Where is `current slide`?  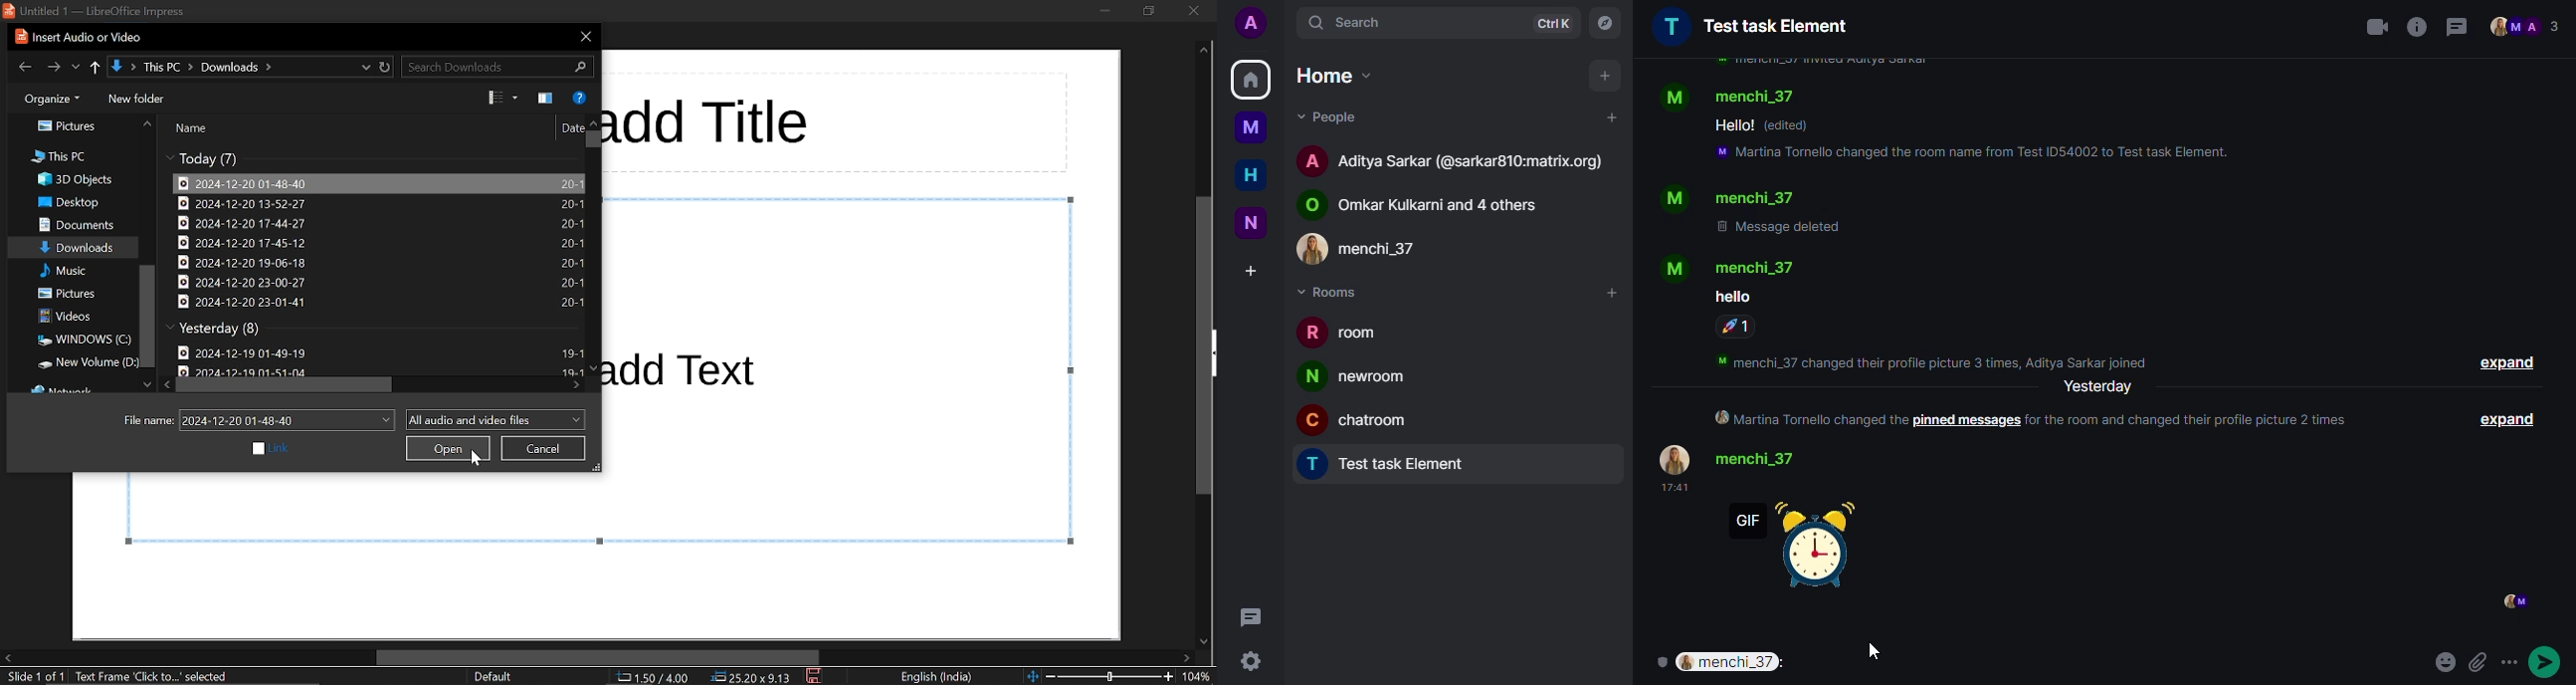 current slide is located at coordinates (34, 677).